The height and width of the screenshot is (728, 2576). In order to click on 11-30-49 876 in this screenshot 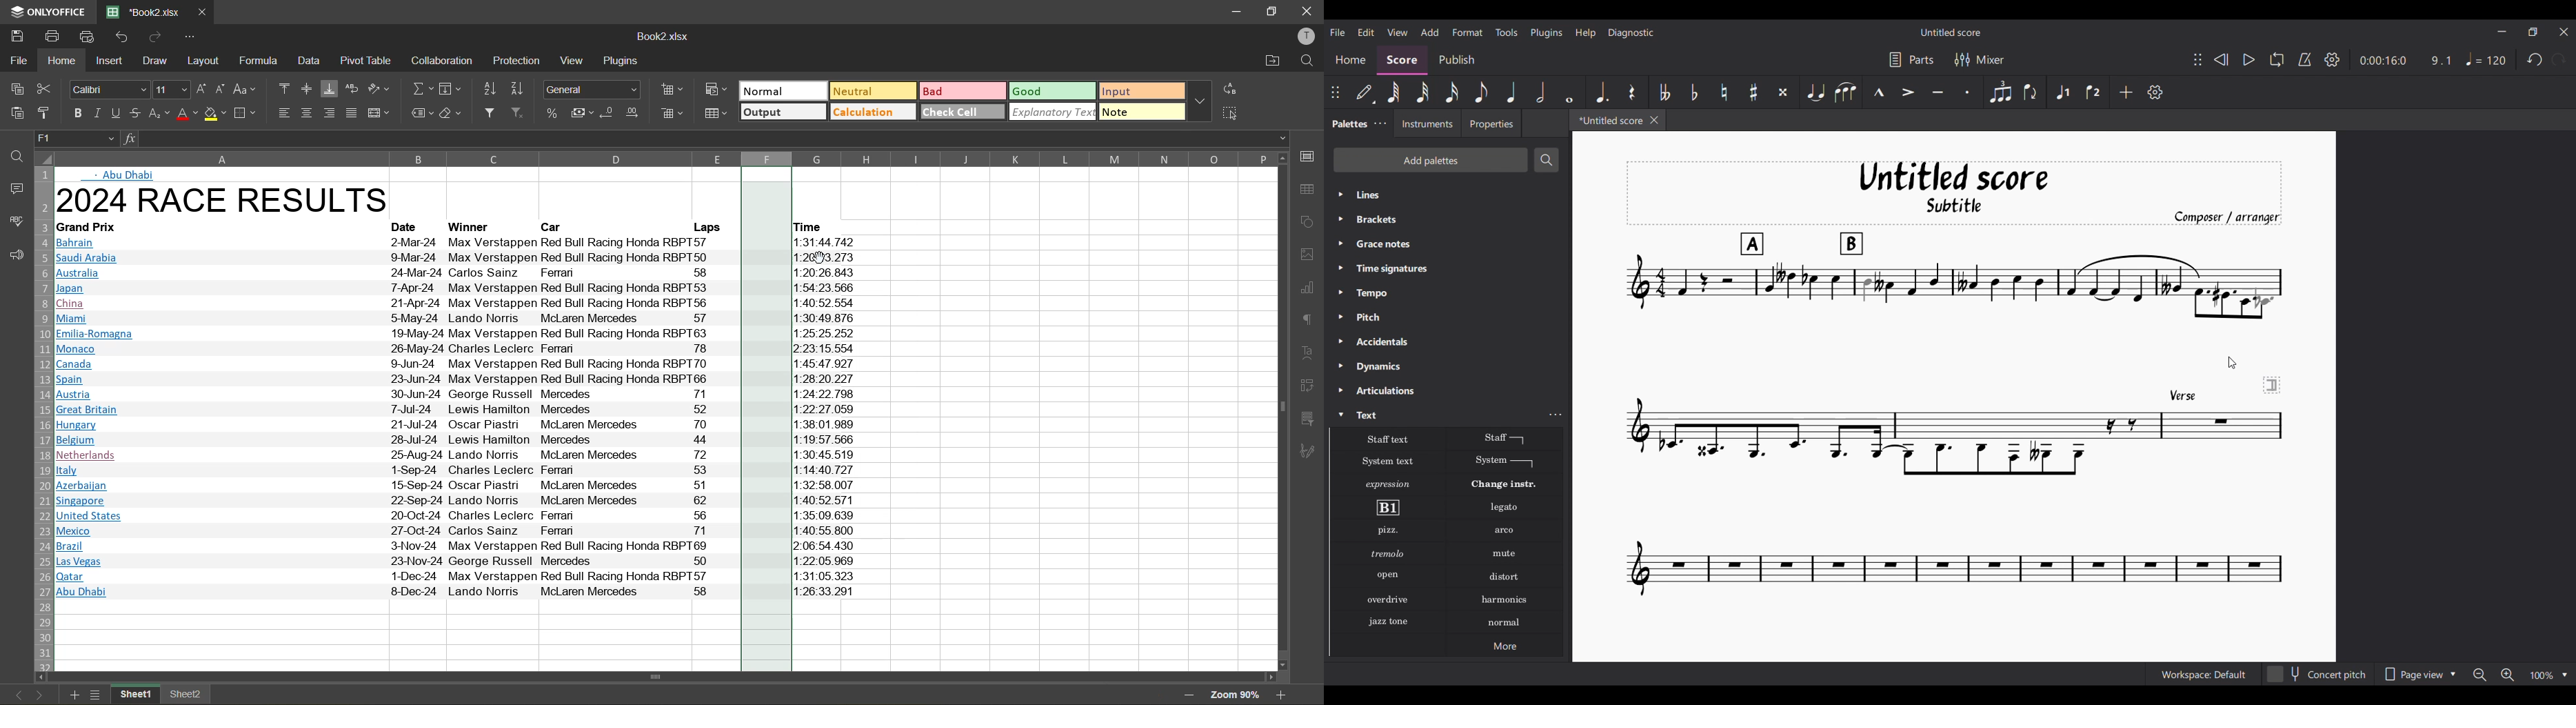, I will do `click(831, 317)`.